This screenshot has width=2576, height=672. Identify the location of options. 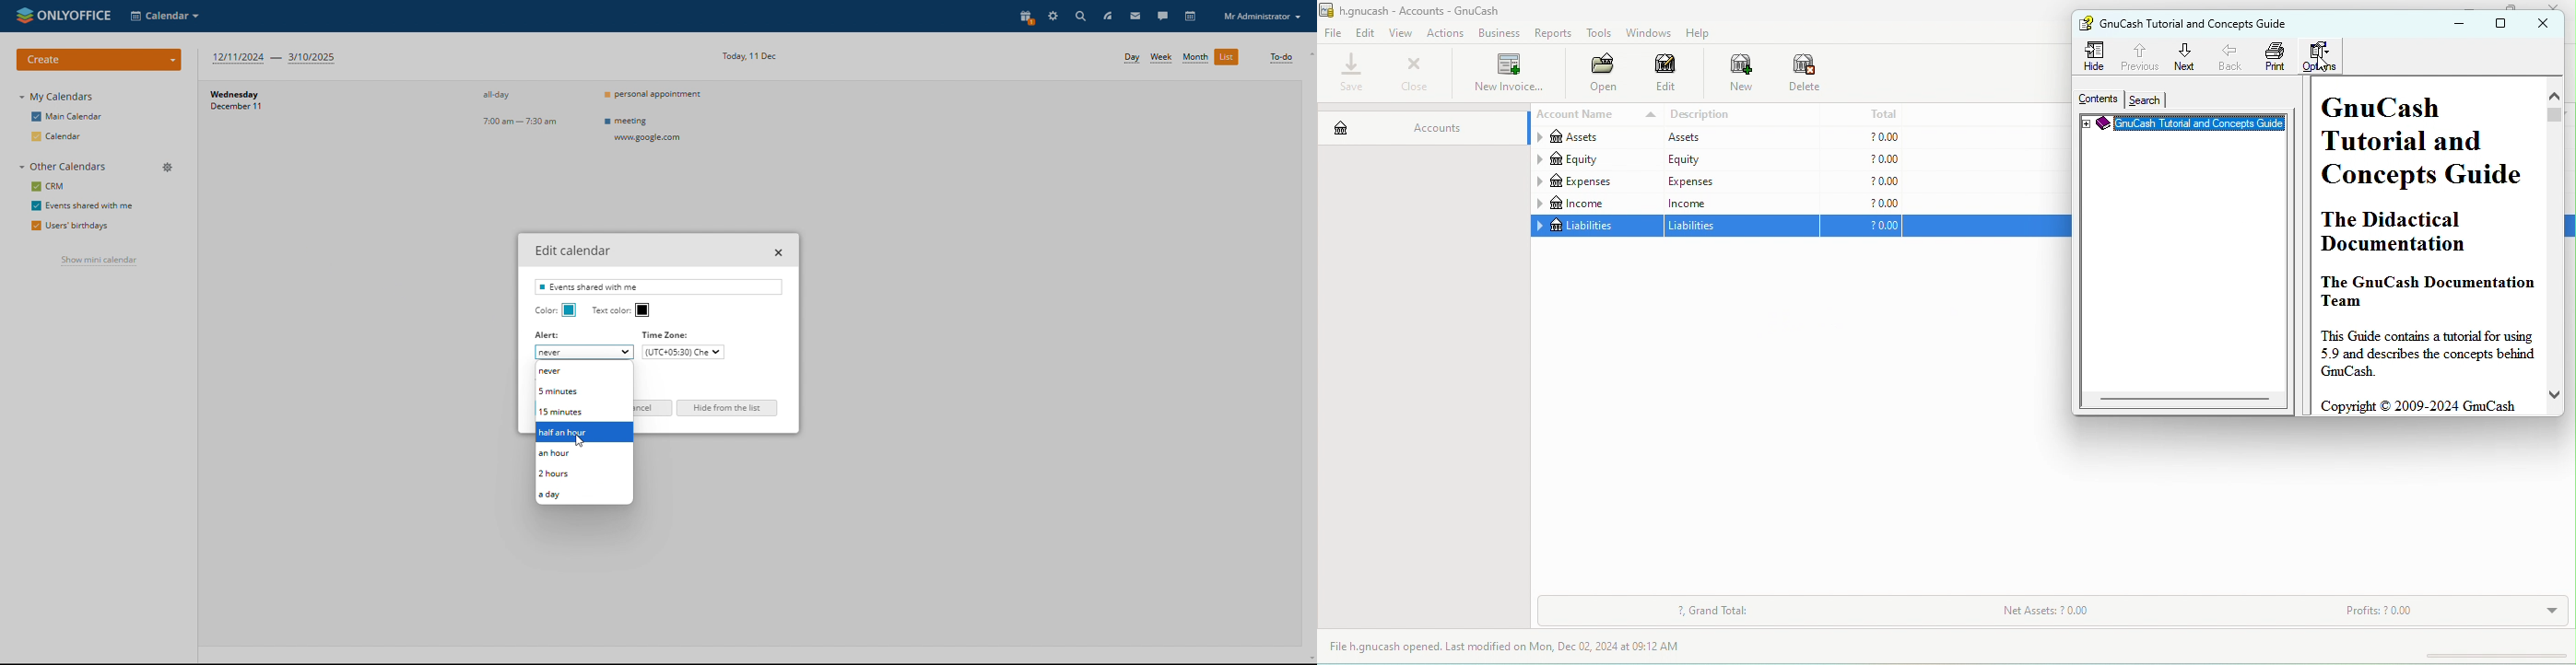
(2324, 56).